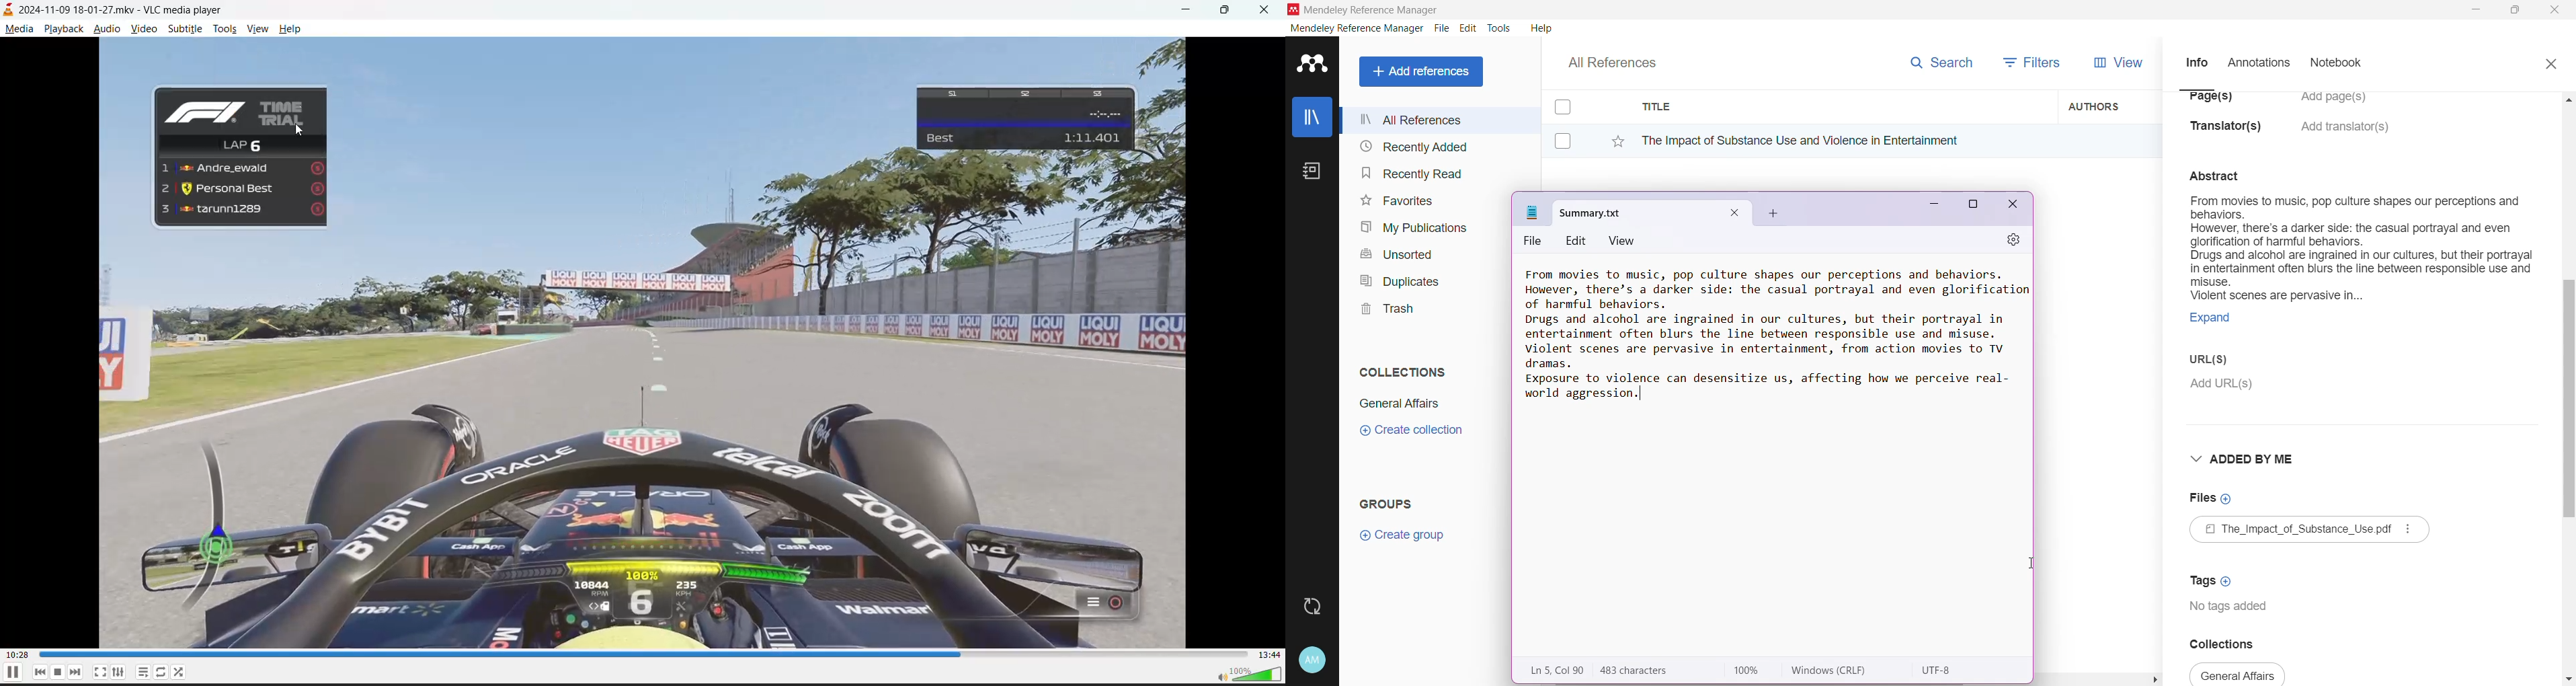  What do you see at coordinates (2223, 385) in the screenshot?
I see `Click to Add URL(s)` at bounding box center [2223, 385].